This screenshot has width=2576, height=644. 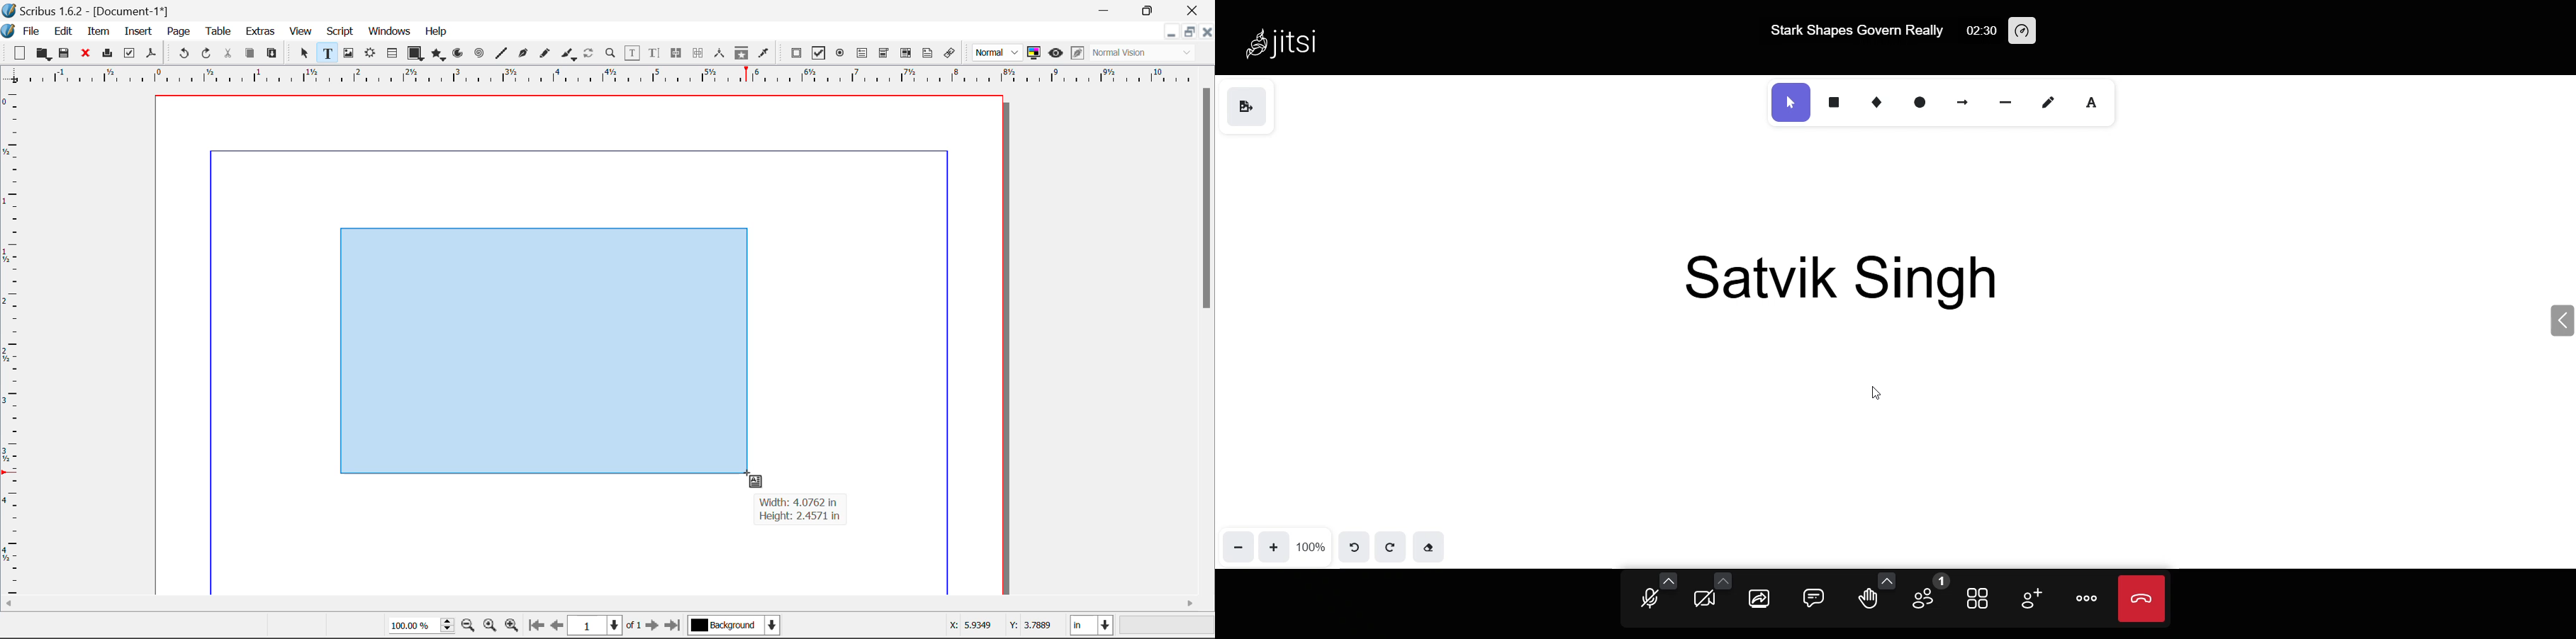 I want to click on Measurements, so click(x=722, y=53).